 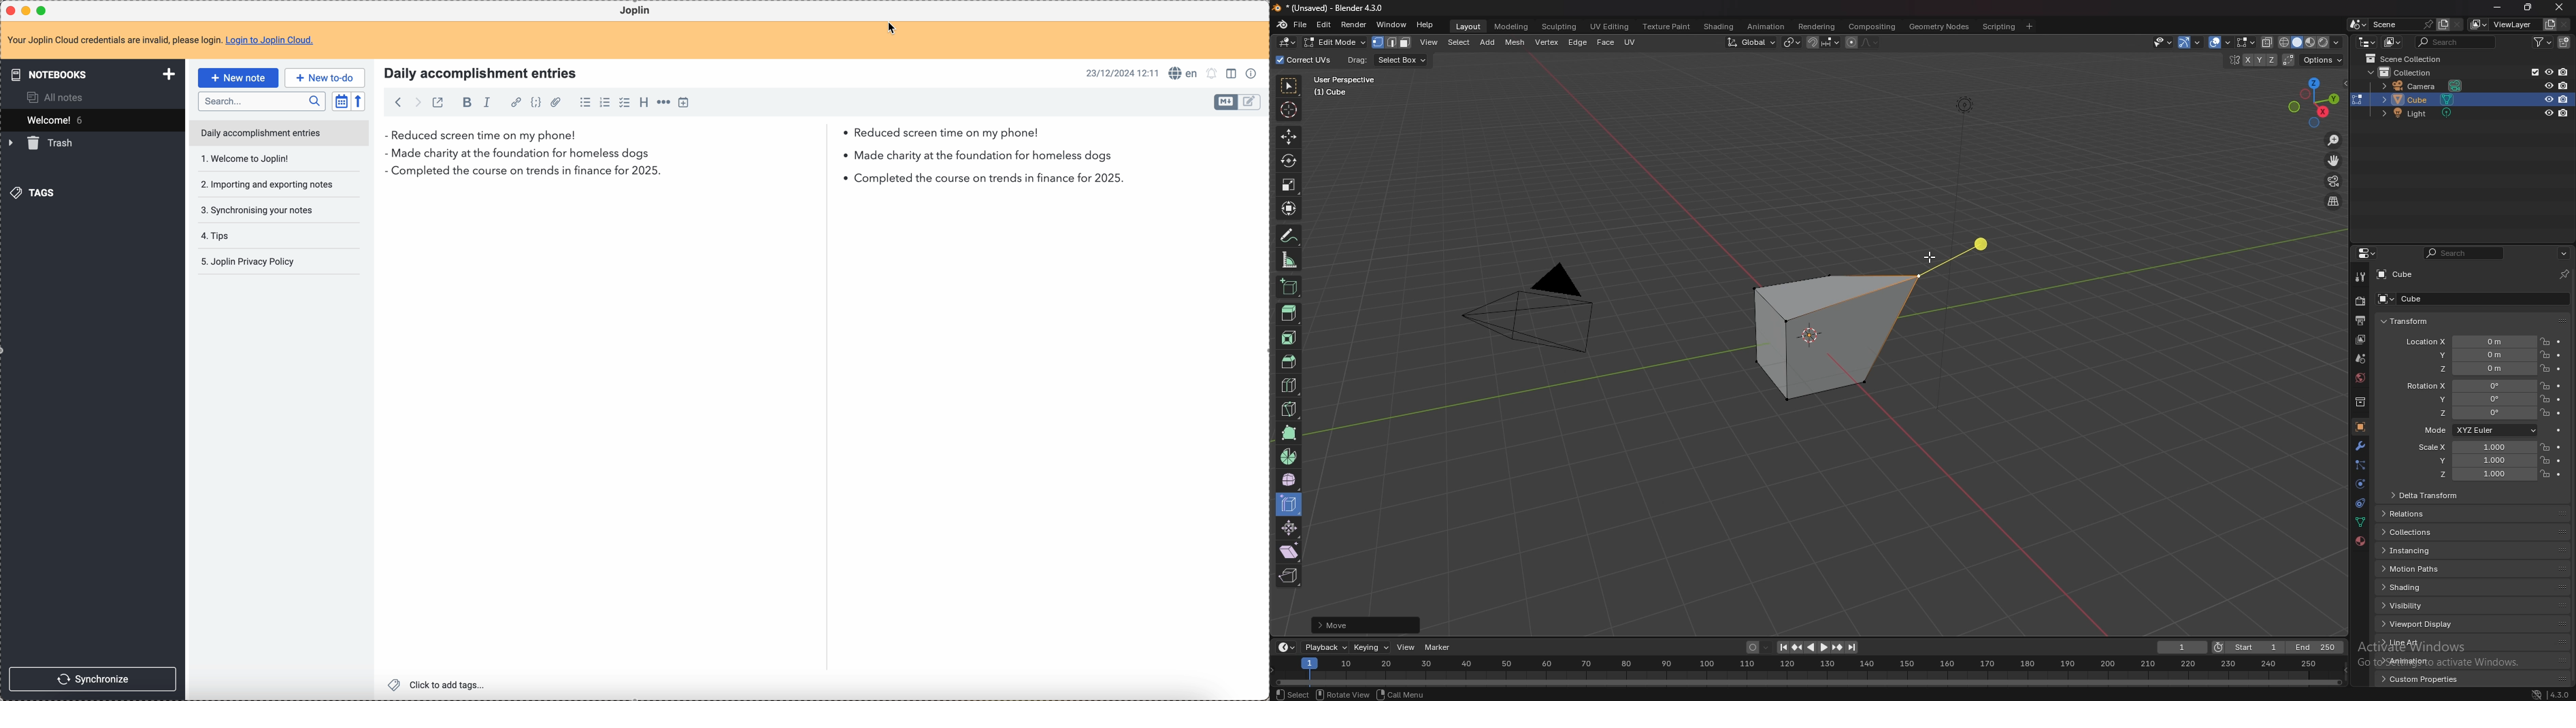 What do you see at coordinates (1515, 44) in the screenshot?
I see `mesh` at bounding box center [1515, 44].